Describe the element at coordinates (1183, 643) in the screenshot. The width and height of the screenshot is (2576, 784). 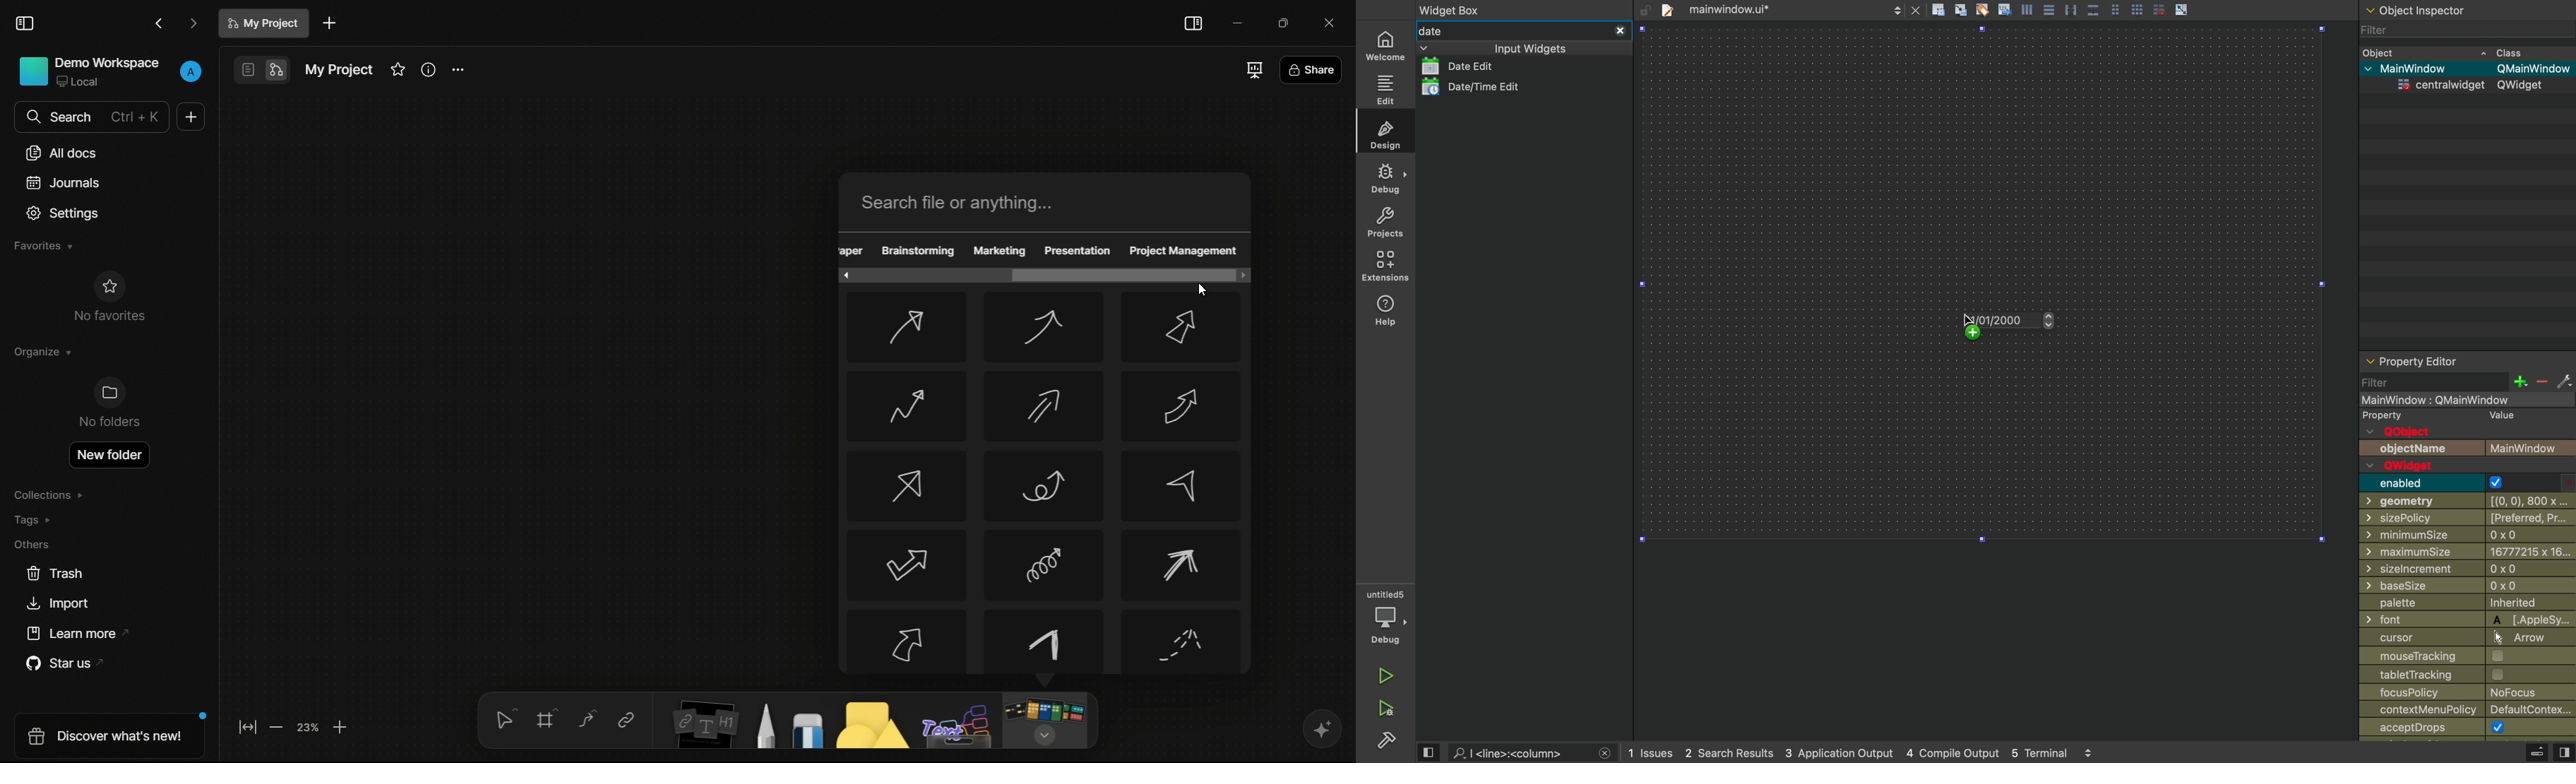
I see `arrow-15` at that location.